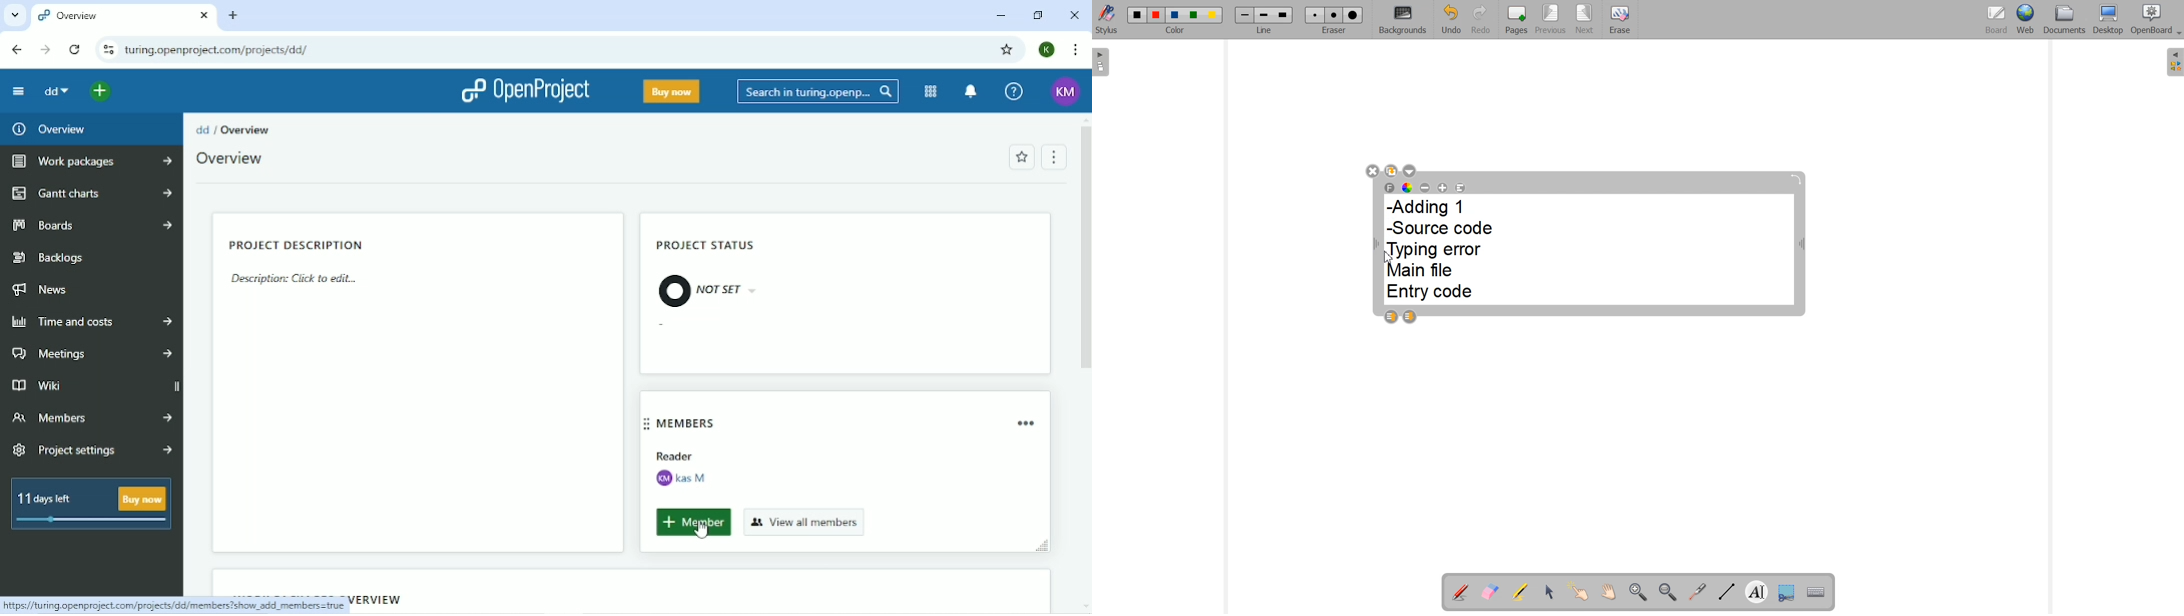 This screenshot has width=2184, height=616. Describe the element at coordinates (1284, 15) in the screenshot. I see `Large line` at that location.